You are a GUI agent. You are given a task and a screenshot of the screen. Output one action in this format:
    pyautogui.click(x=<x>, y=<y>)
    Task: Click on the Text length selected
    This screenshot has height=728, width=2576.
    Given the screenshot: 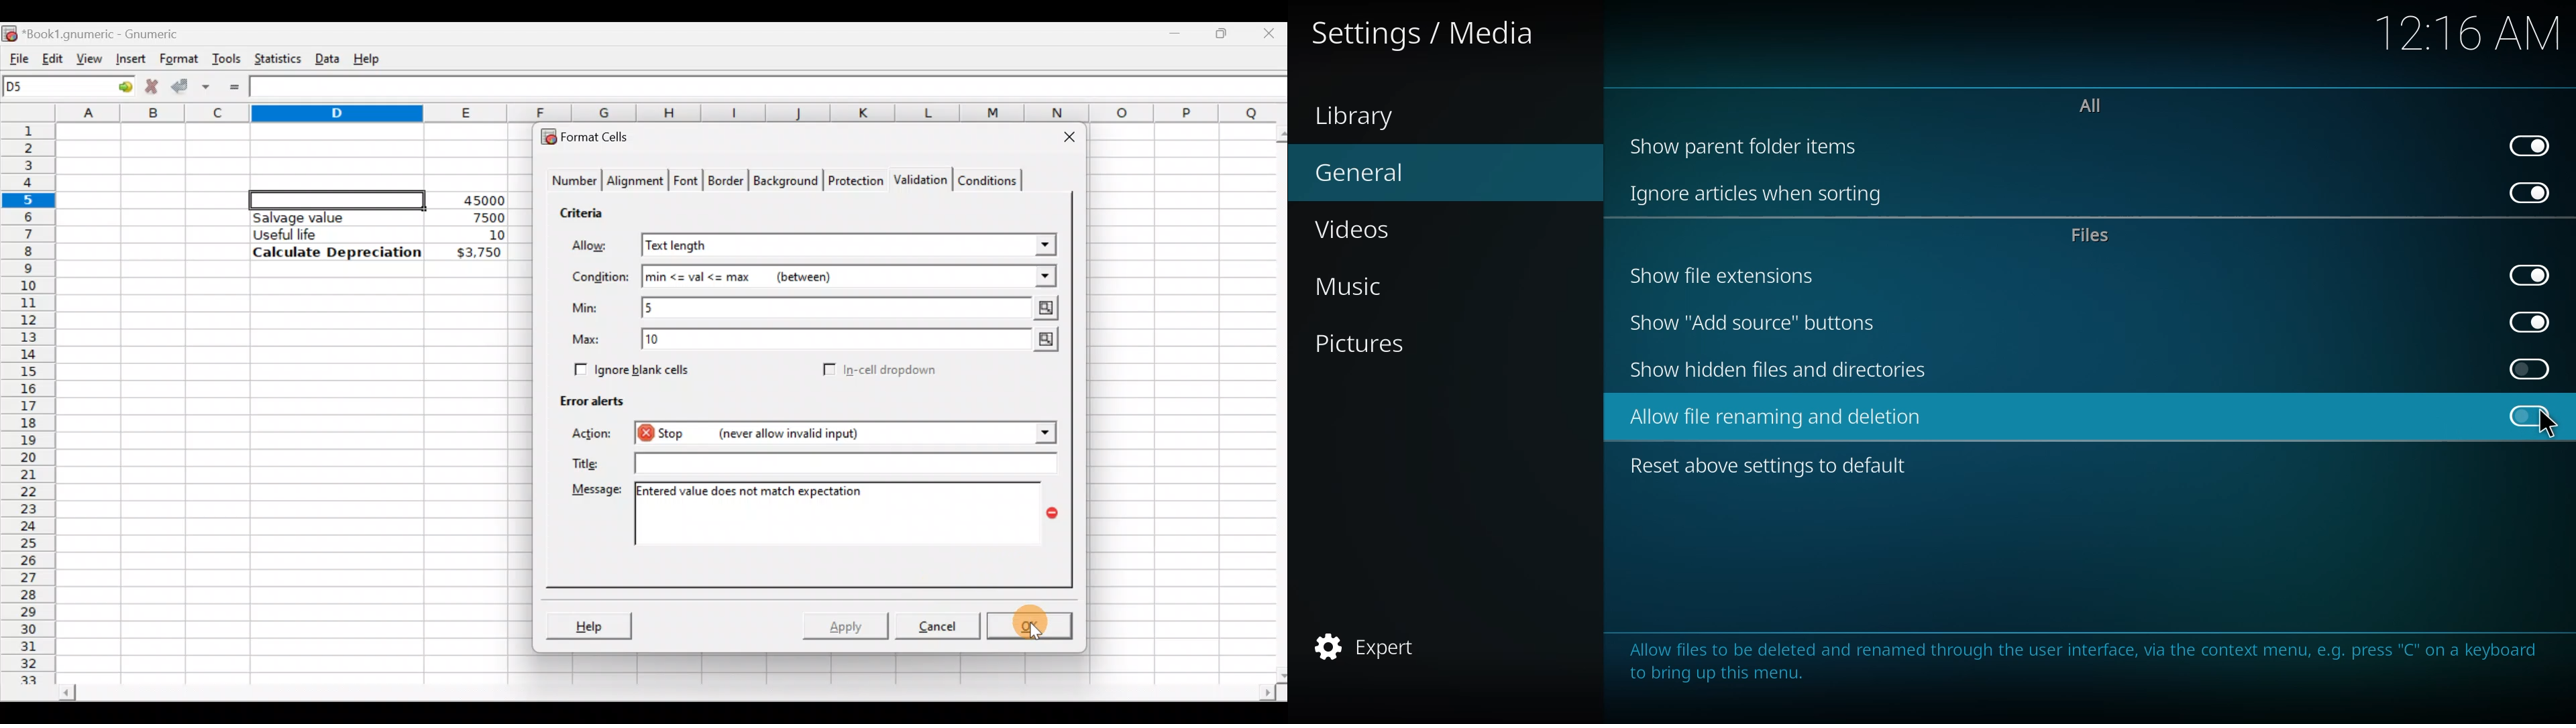 What is the action you would take?
    pyautogui.click(x=850, y=246)
    